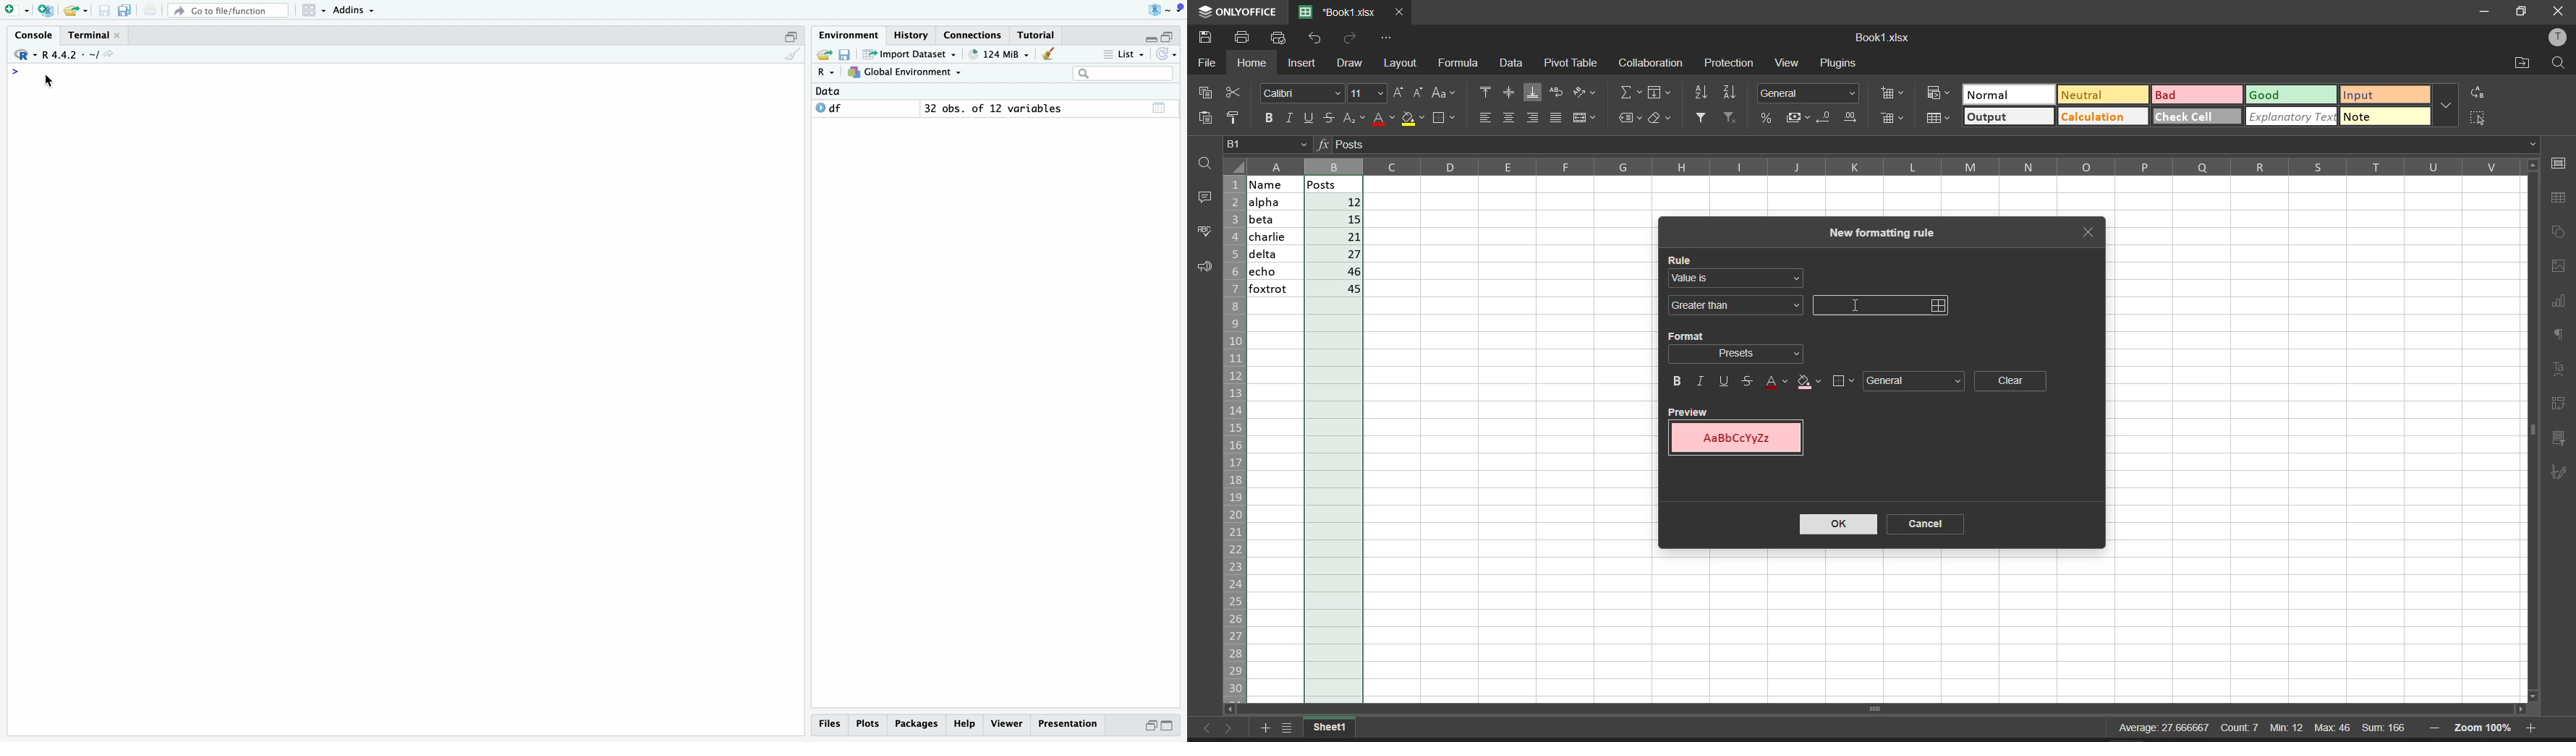  What do you see at coordinates (2189, 119) in the screenshot?
I see `check cell` at bounding box center [2189, 119].